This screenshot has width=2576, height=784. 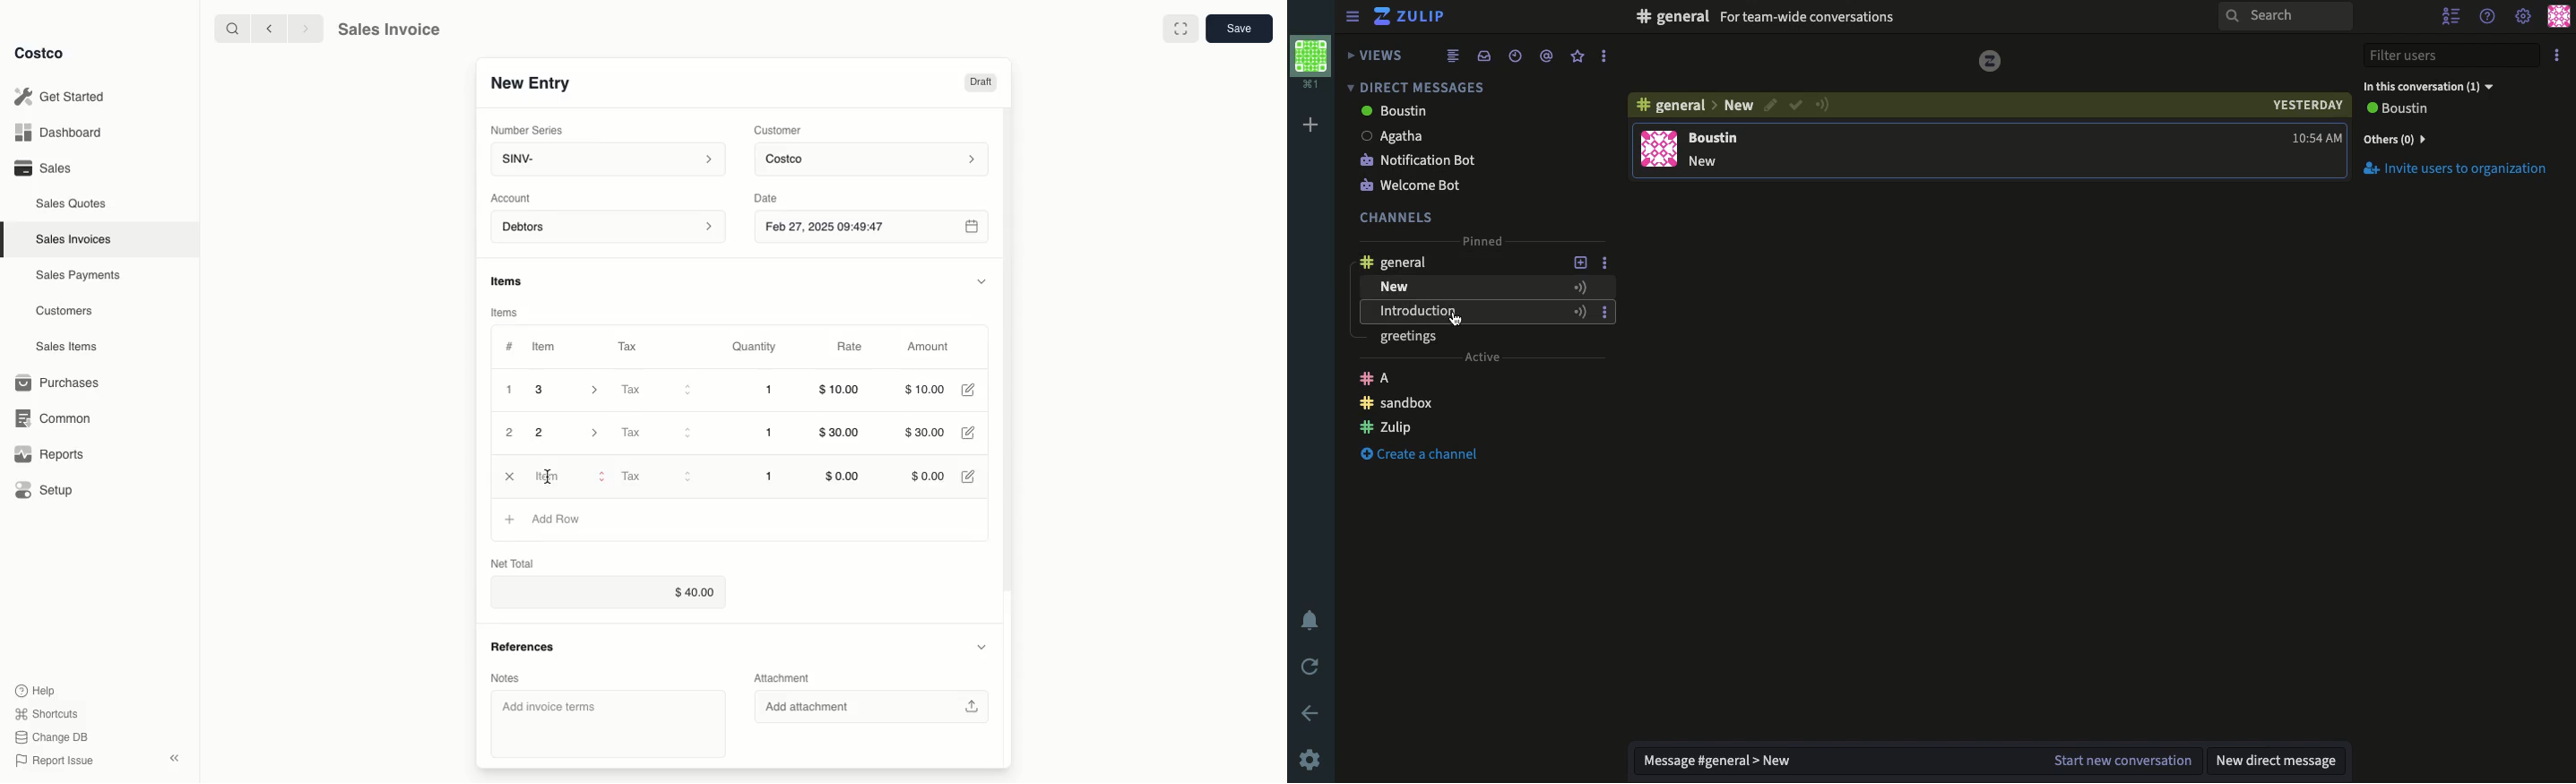 What do you see at coordinates (969, 475) in the screenshot?
I see `Edit` at bounding box center [969, 475].